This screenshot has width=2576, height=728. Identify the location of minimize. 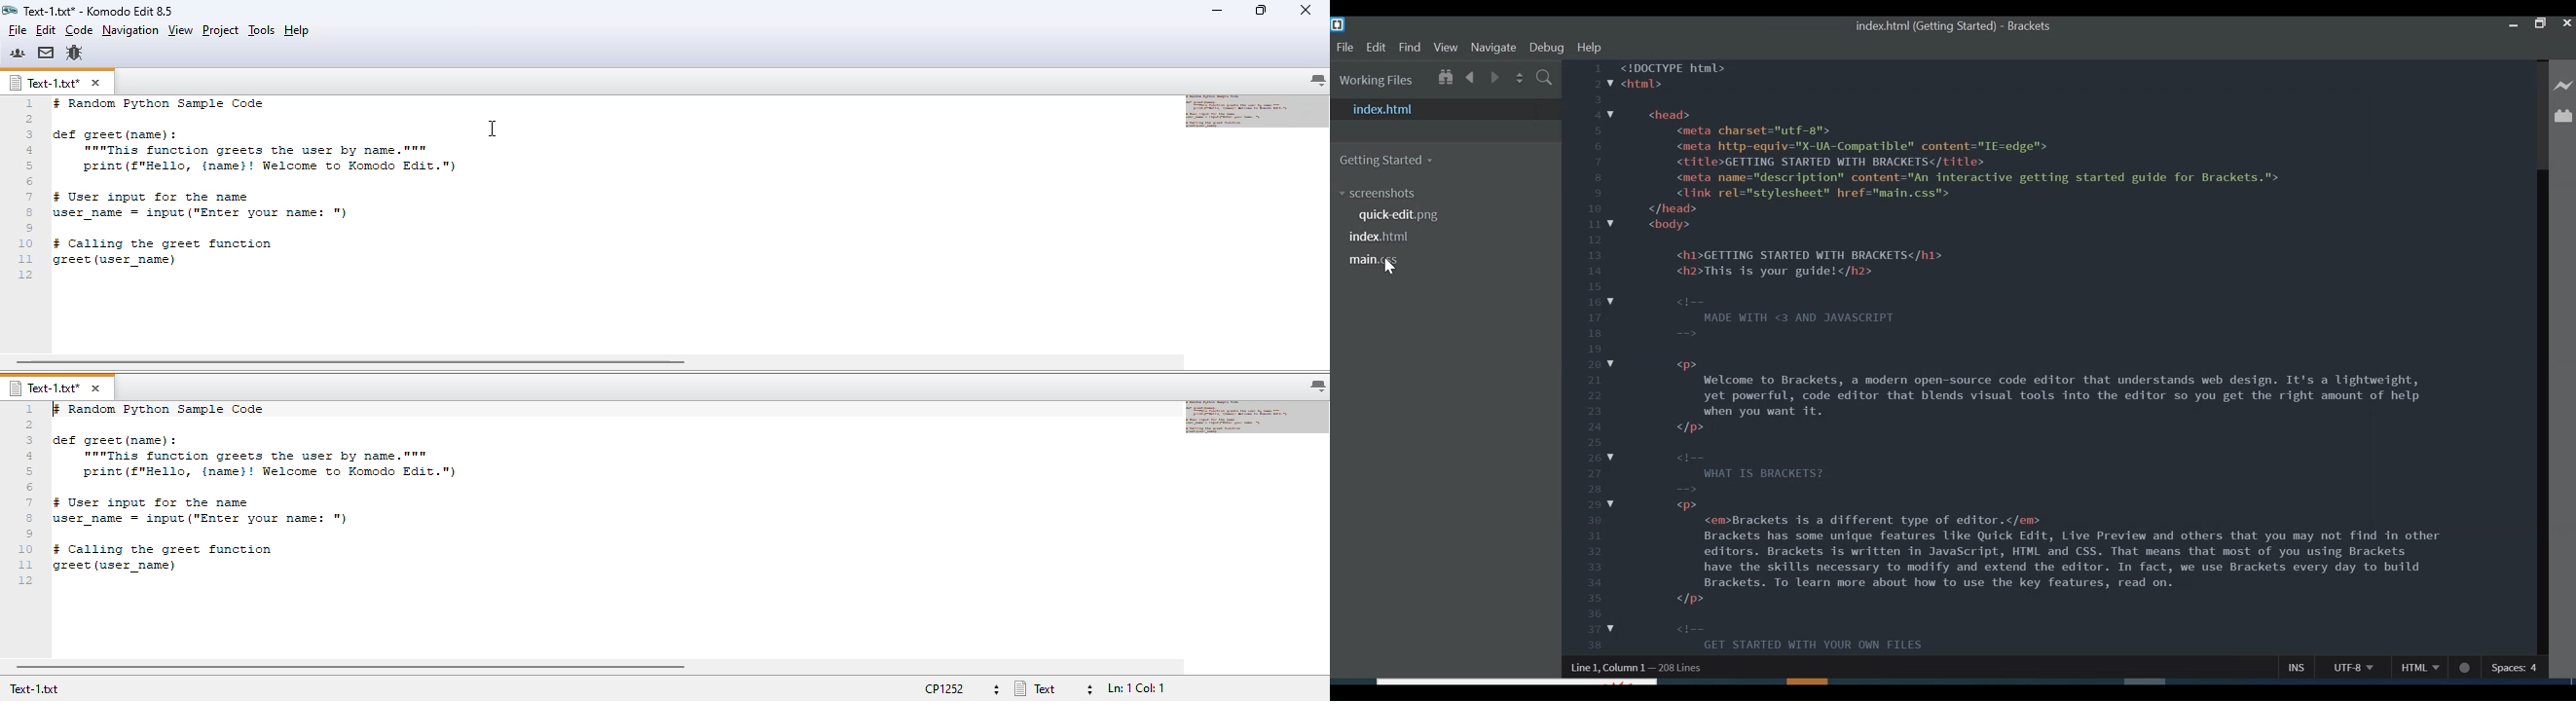
(1216, 10).